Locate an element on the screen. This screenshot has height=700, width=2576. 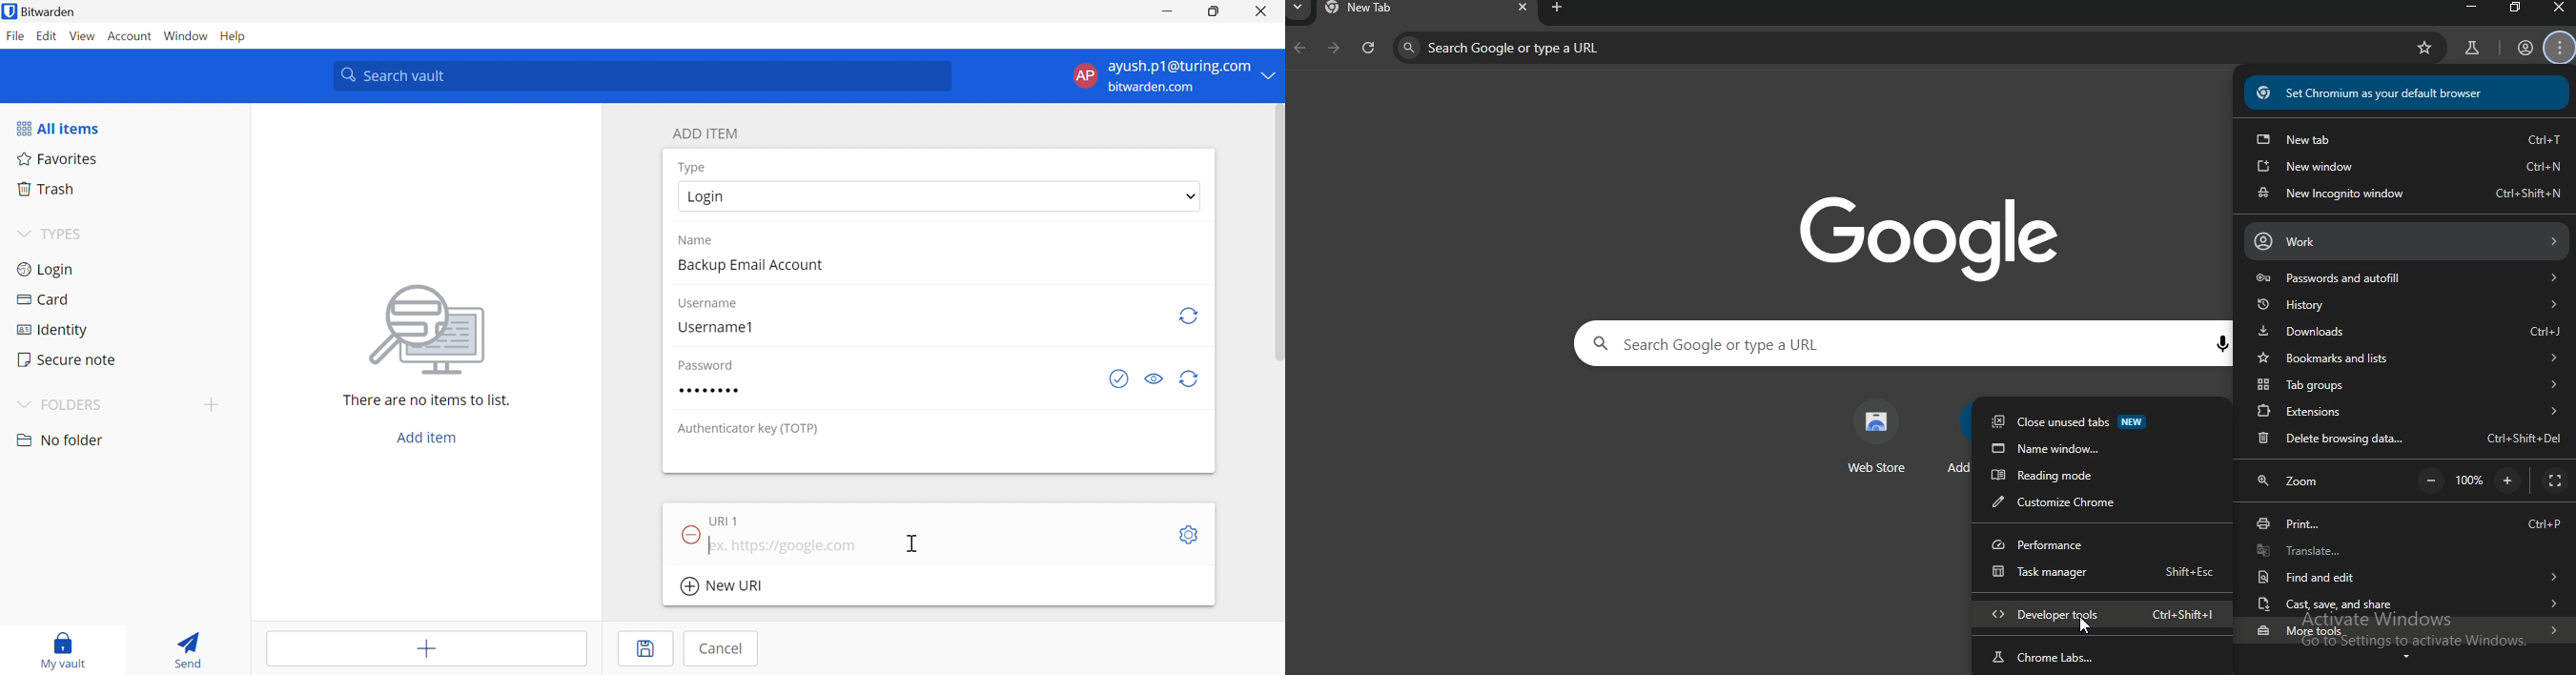
Favorites is located at coordinates (59, 158).